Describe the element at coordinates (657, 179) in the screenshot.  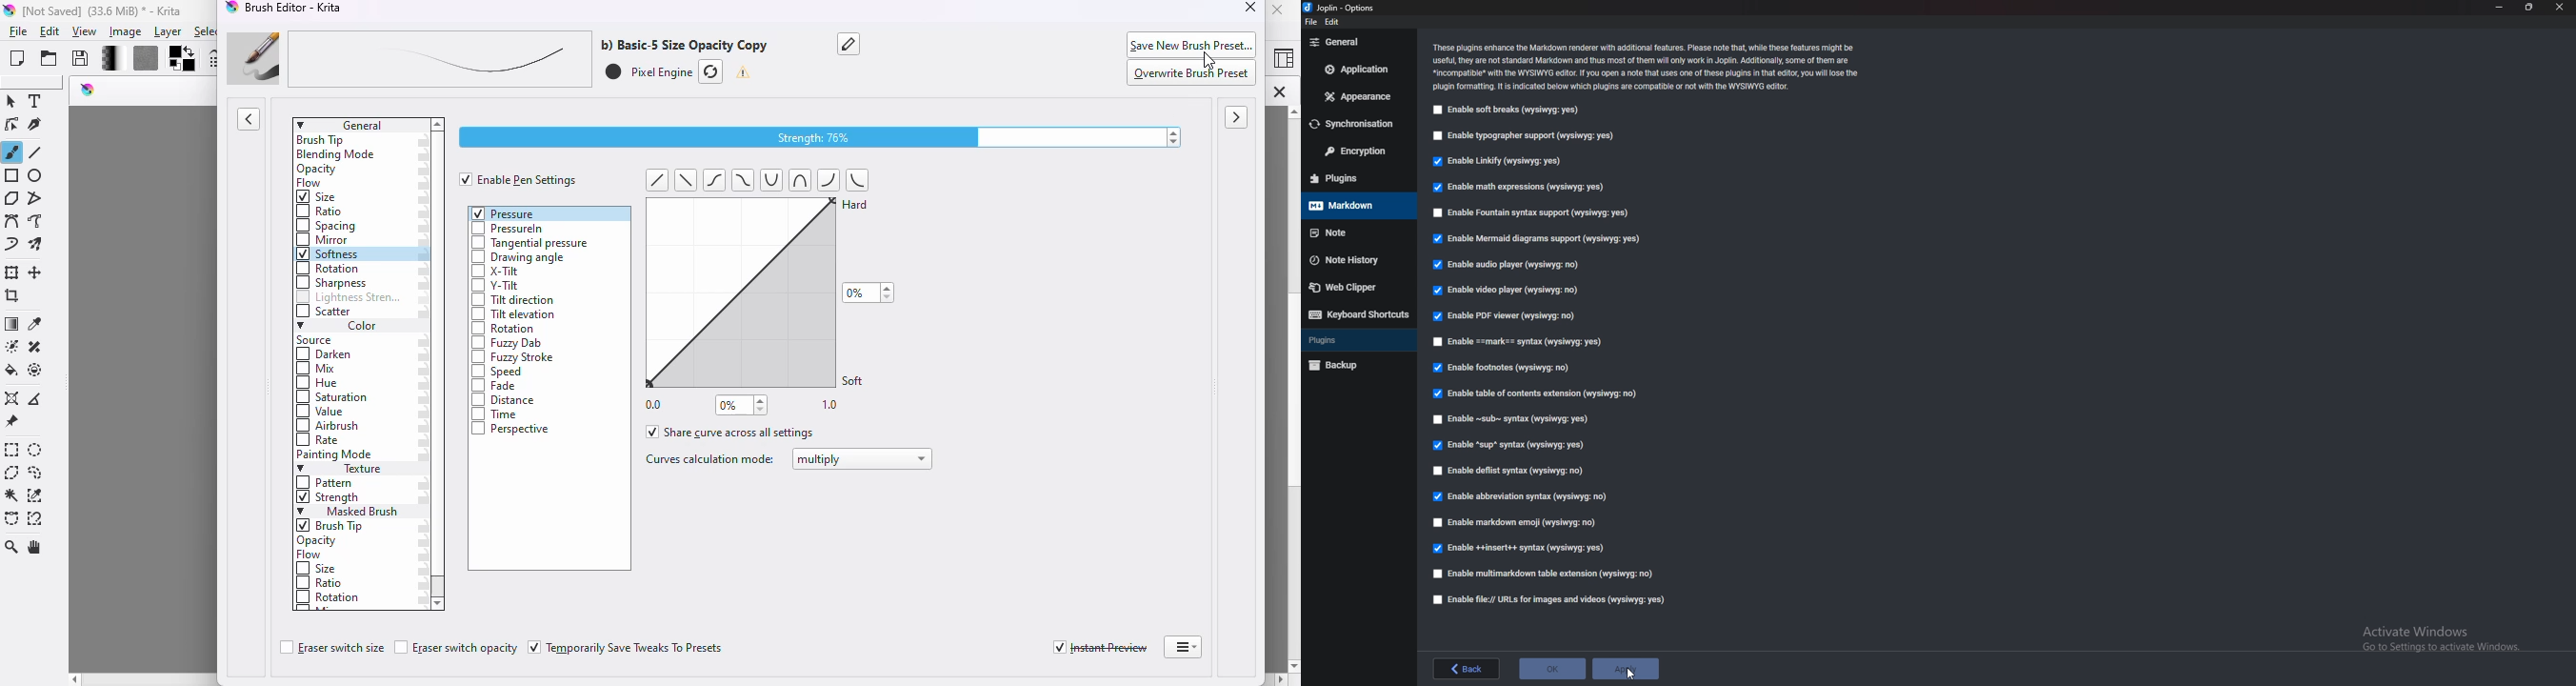
I see `Left diagonal` at that location.